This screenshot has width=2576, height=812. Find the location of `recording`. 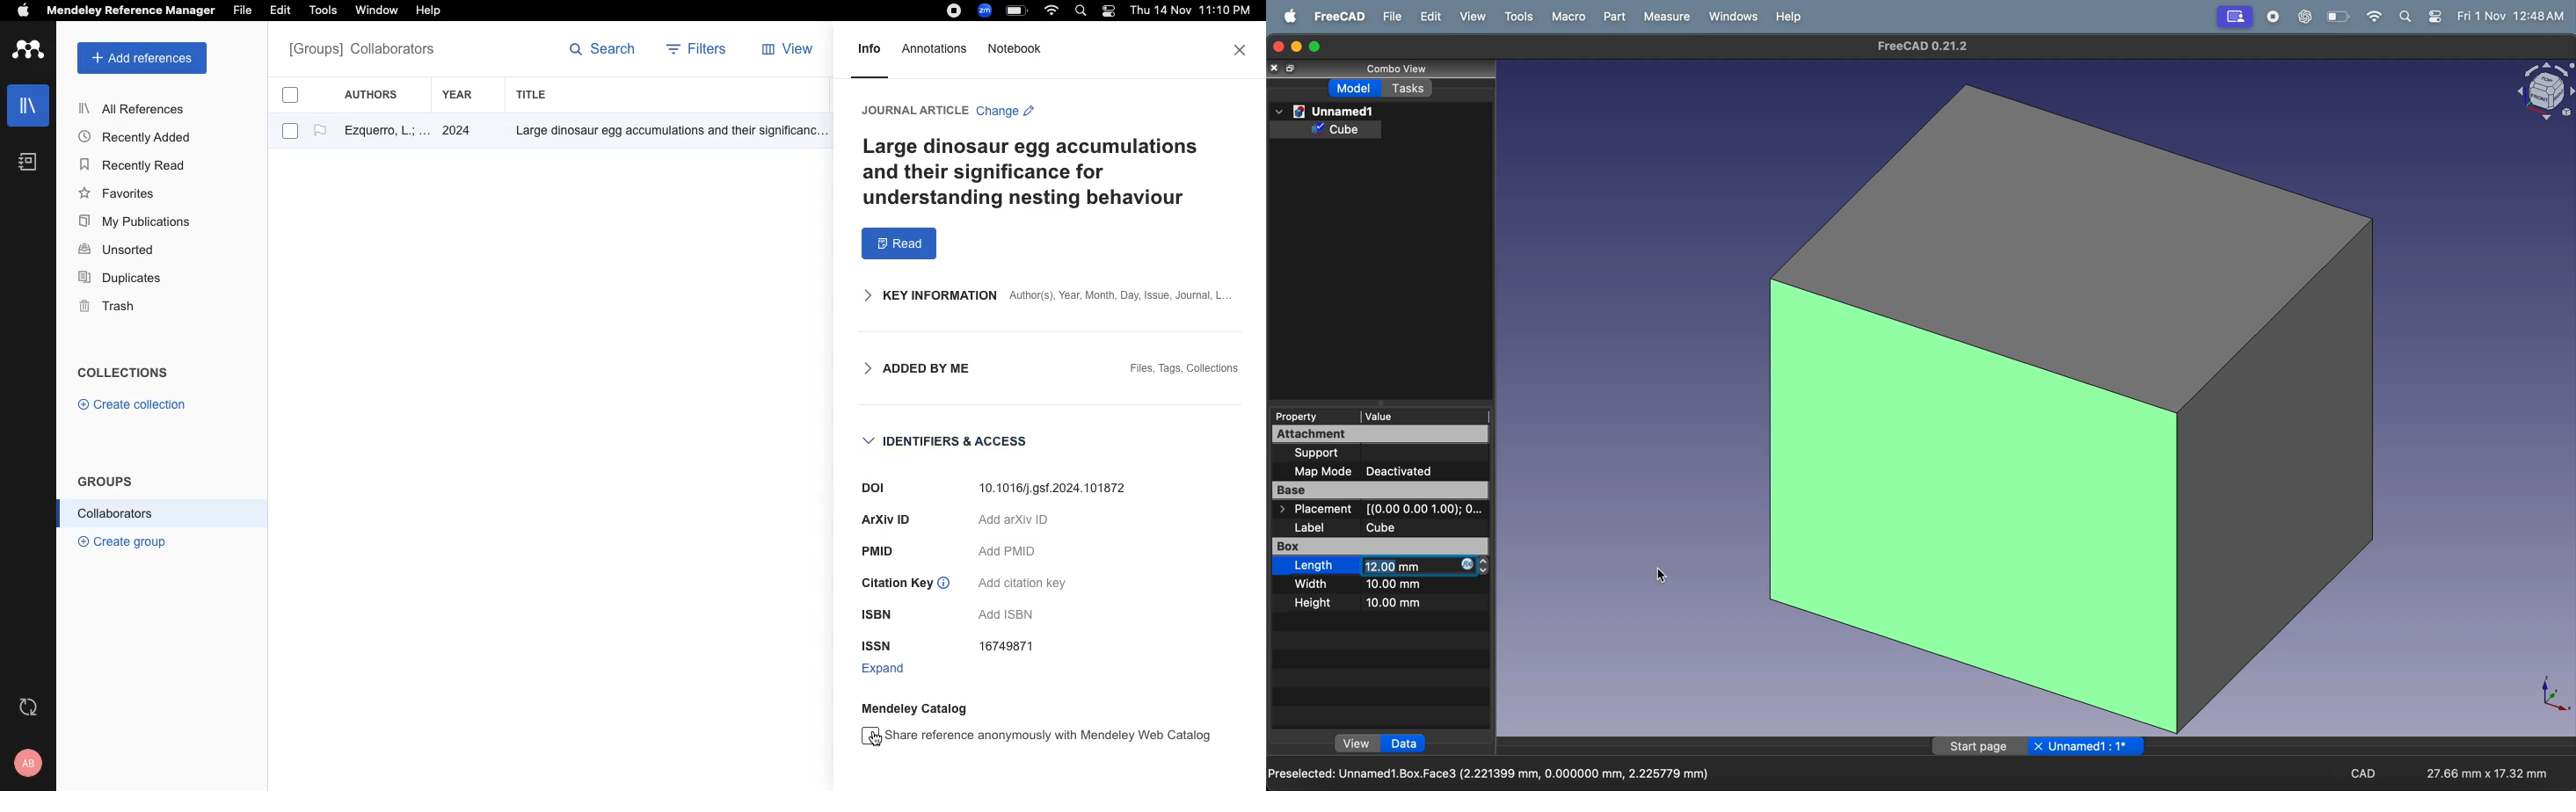

recording is located at coordinates (2233, 17).